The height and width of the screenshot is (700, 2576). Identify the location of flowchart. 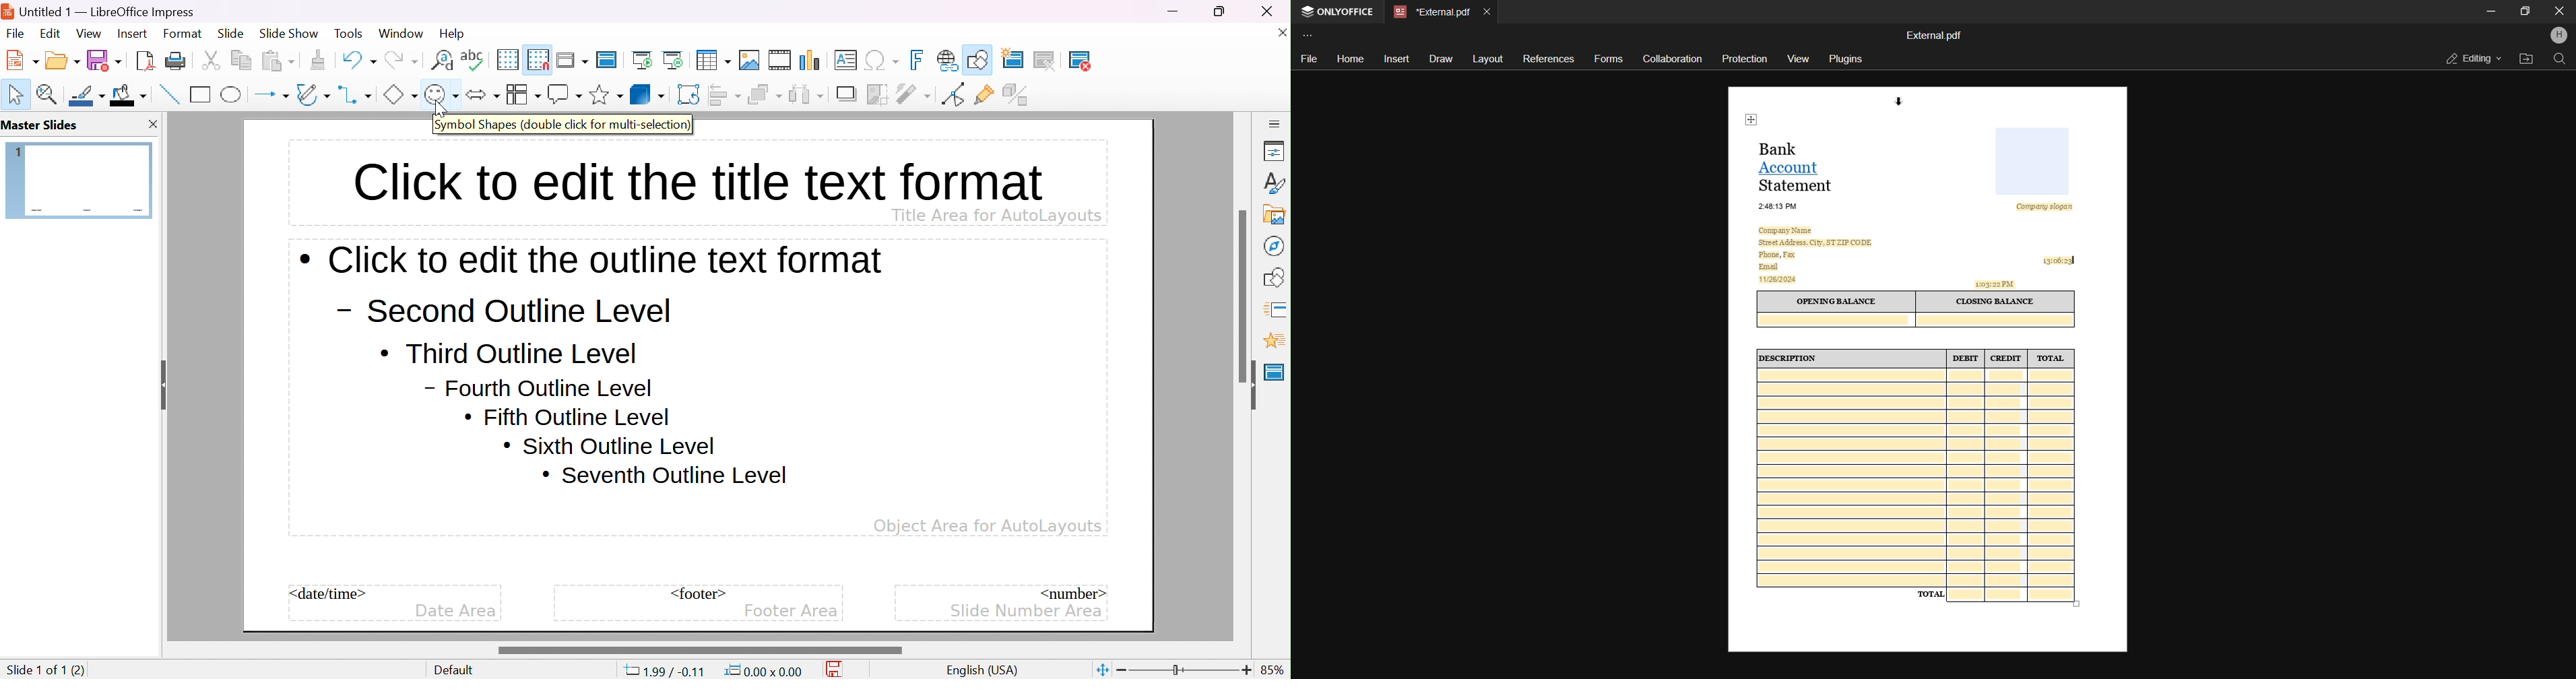
(523, 94).